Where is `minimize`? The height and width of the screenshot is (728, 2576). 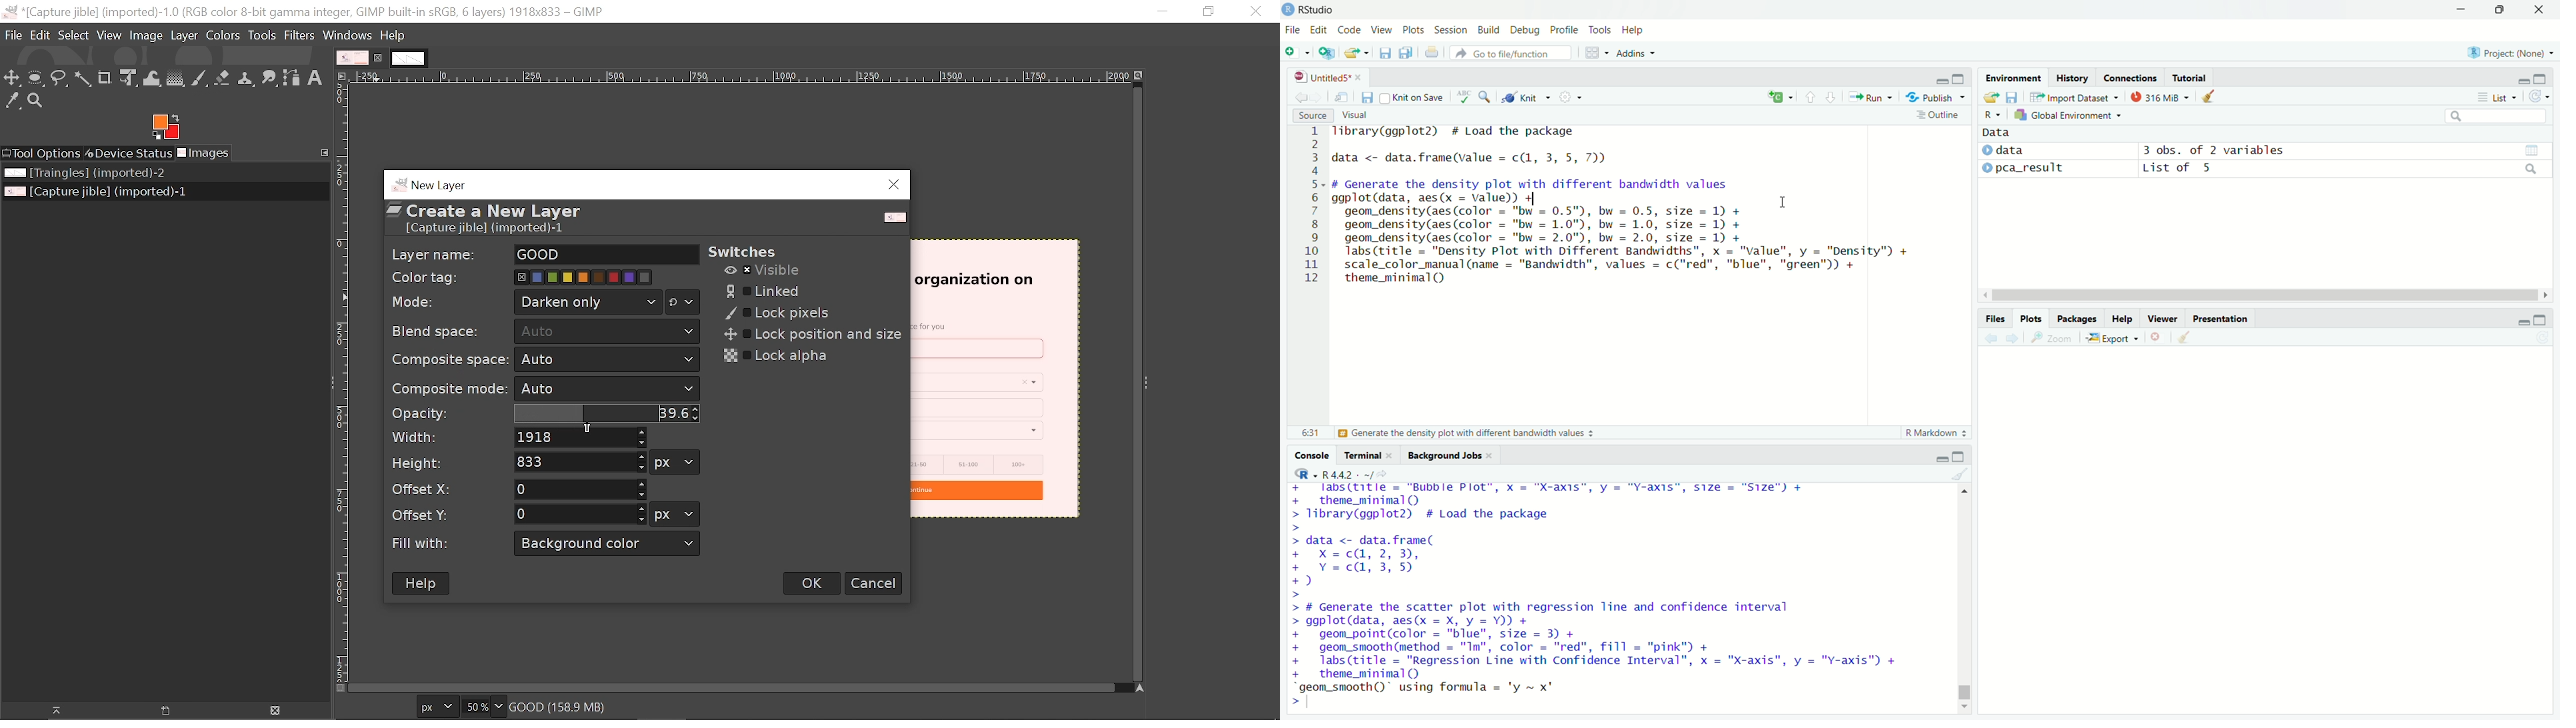
minimize is located at coordinates (1940, 78).